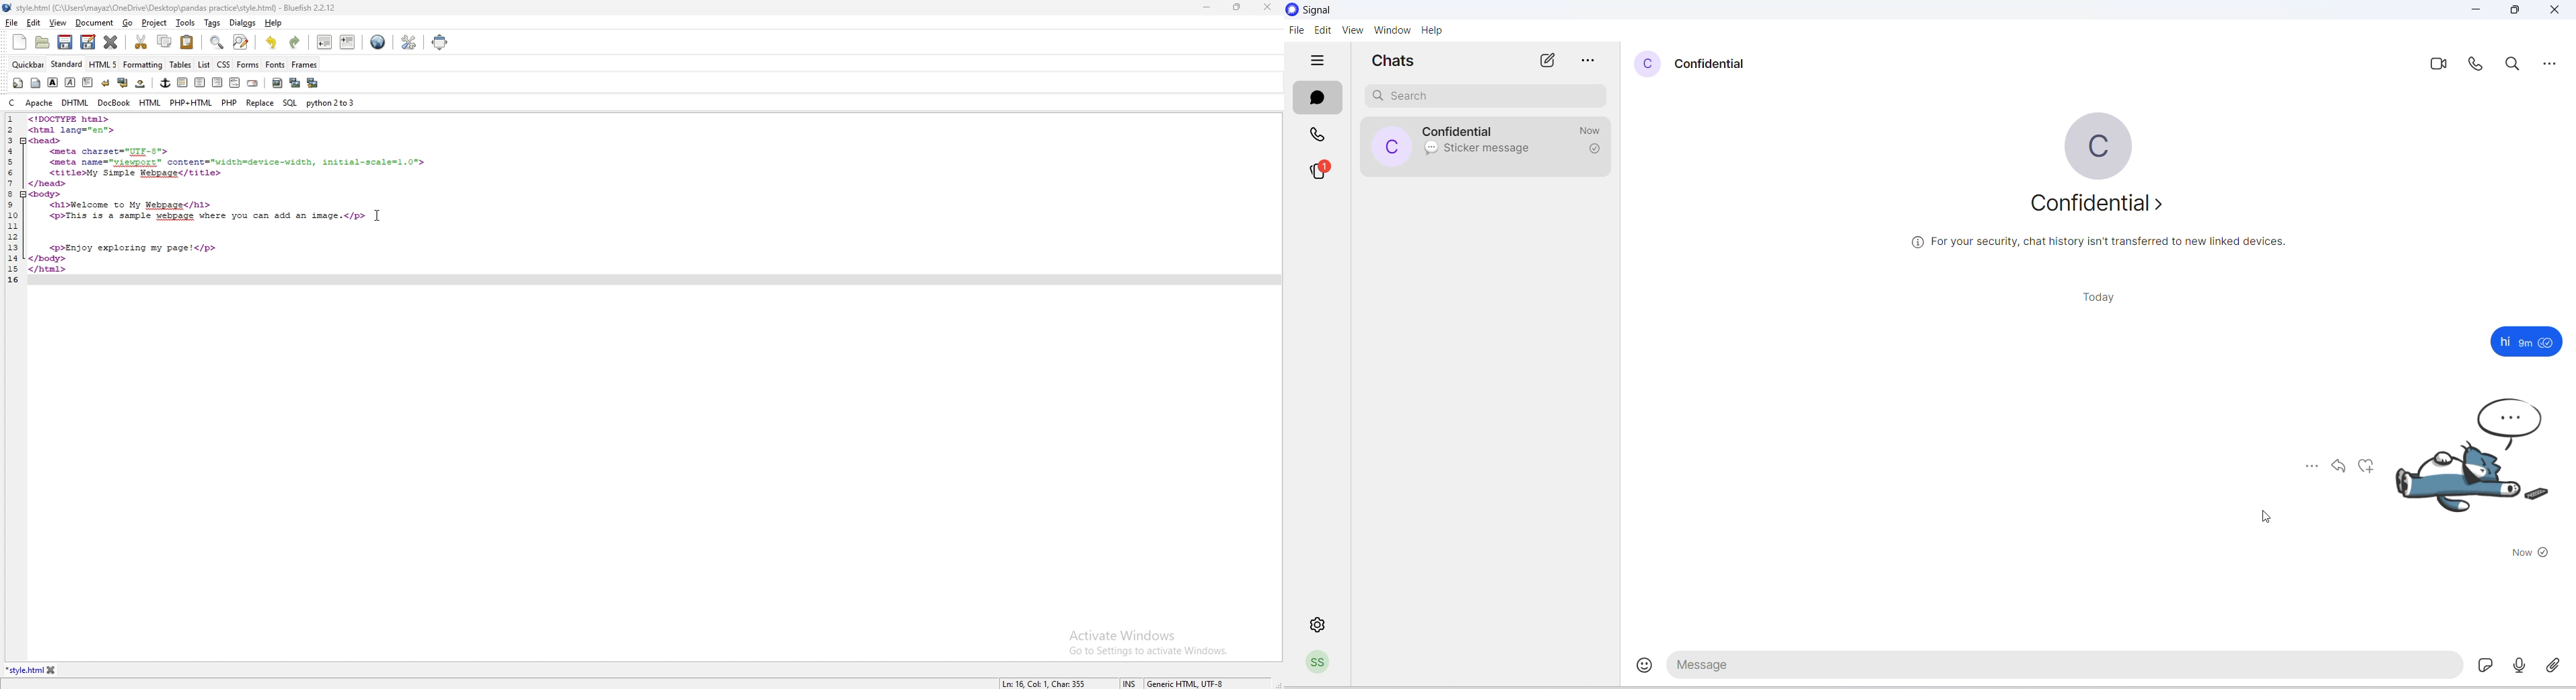 This screenshot has height=700, width=2576. Describe the element at coordinates (42, 42) in the screenshot. I see `open` at that location.